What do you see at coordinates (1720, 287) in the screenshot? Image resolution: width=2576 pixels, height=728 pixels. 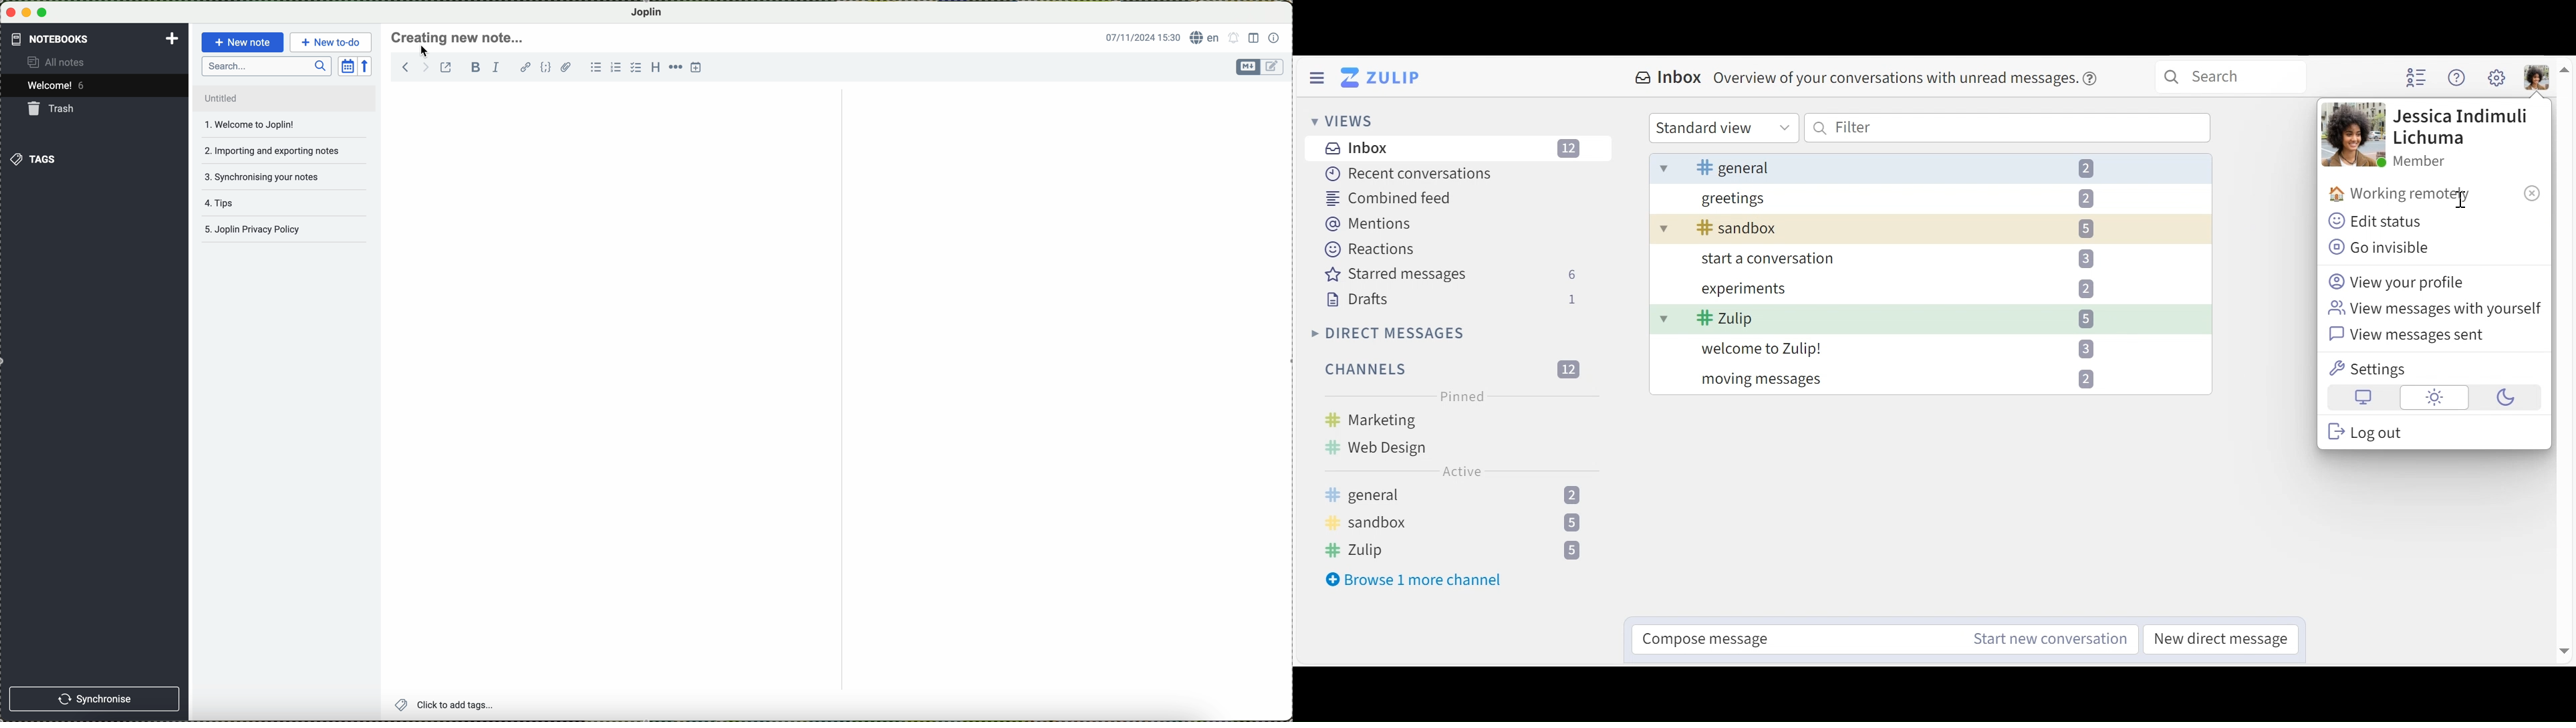 I see `experiments` at bounding box center [1720, 287].